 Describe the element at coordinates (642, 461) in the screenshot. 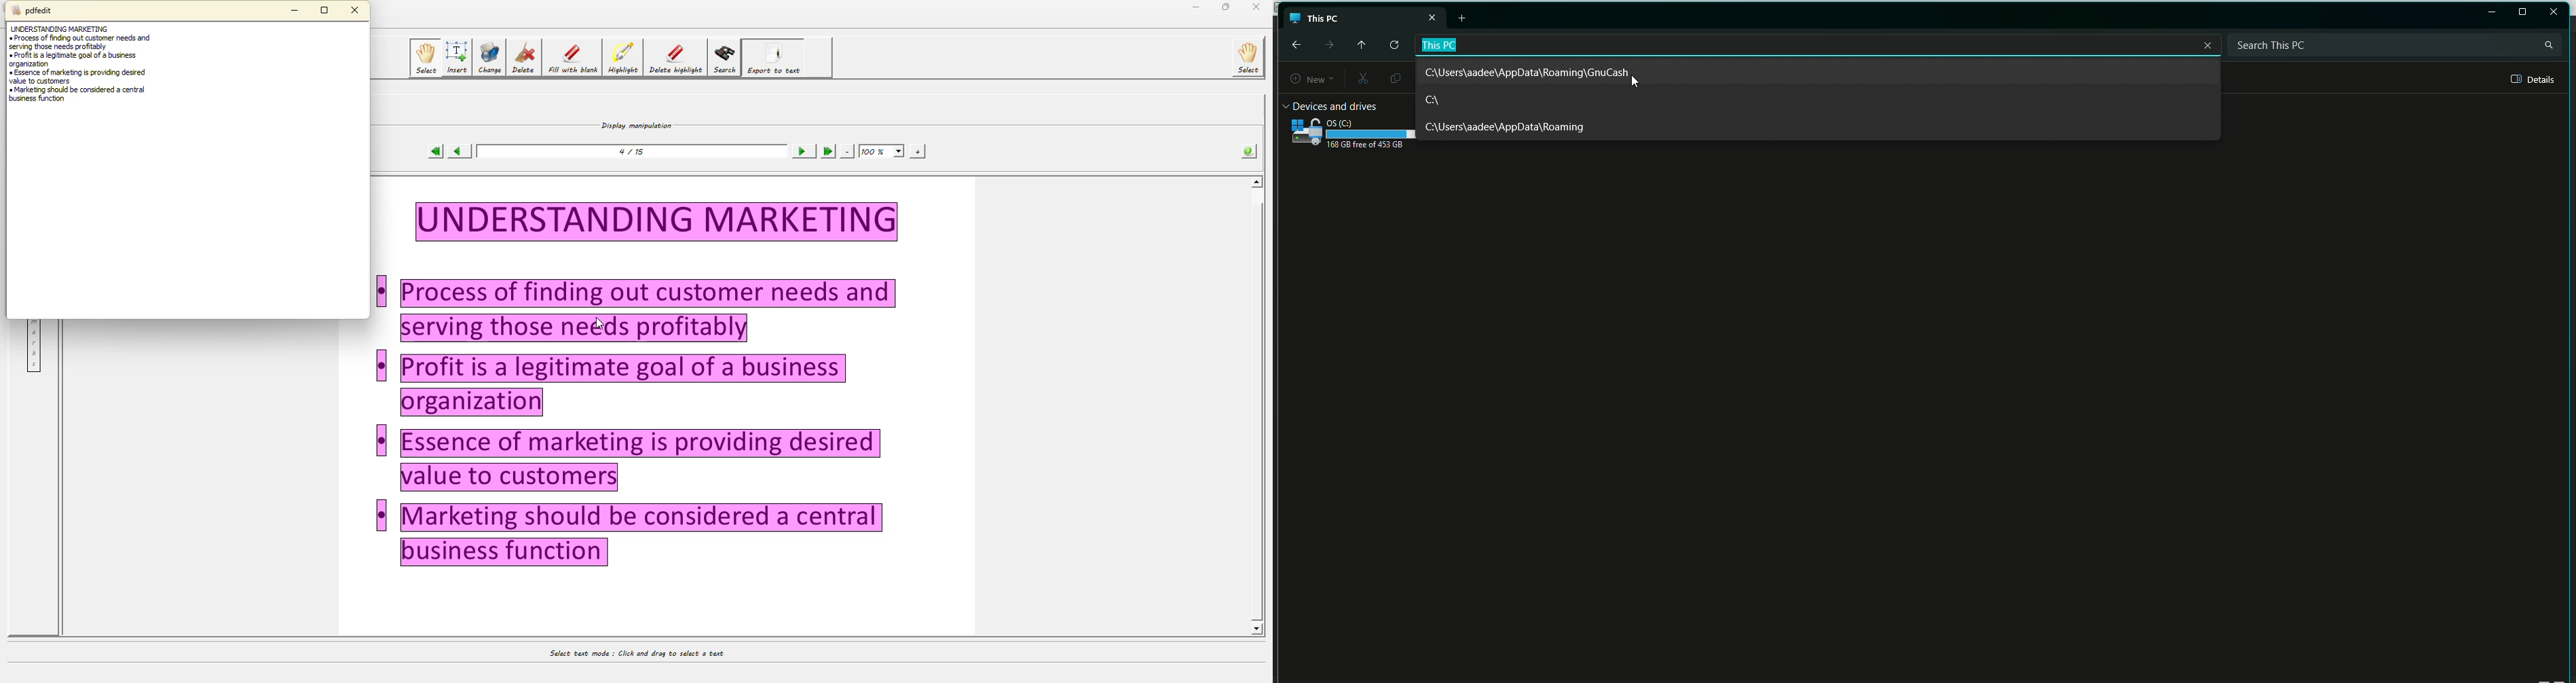

I see `` at that location.